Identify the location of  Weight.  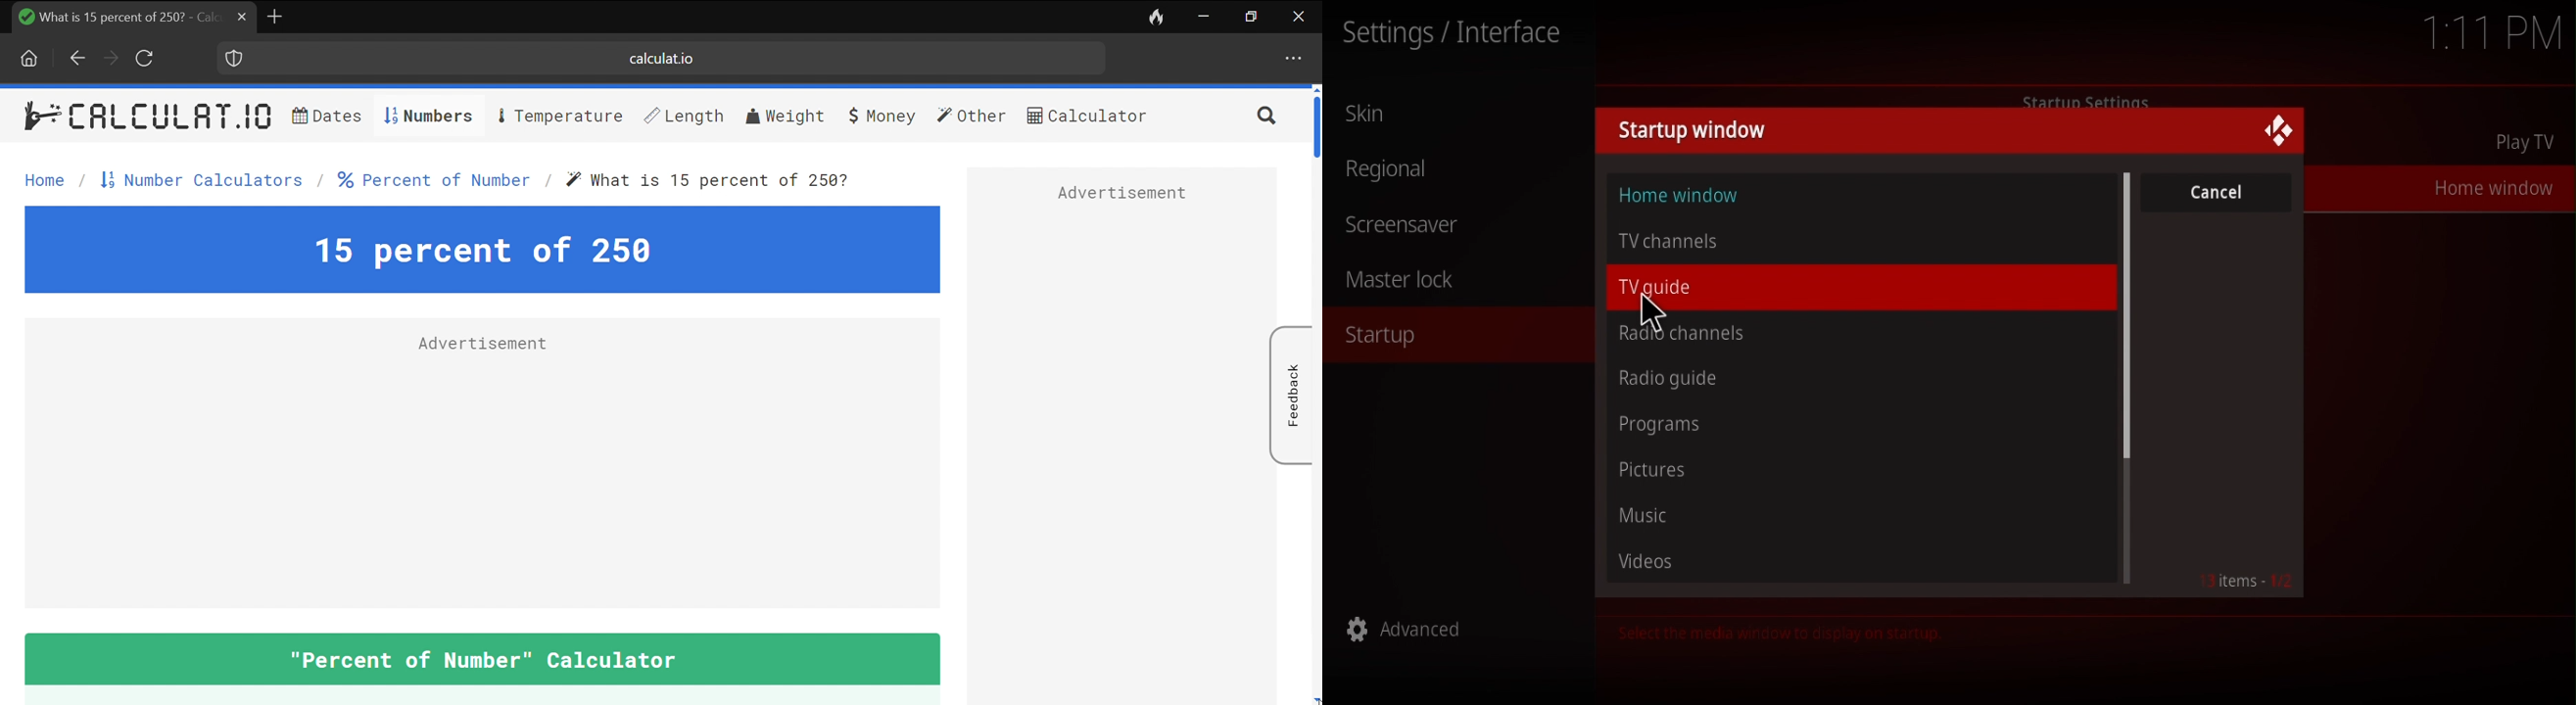
(786, 116).